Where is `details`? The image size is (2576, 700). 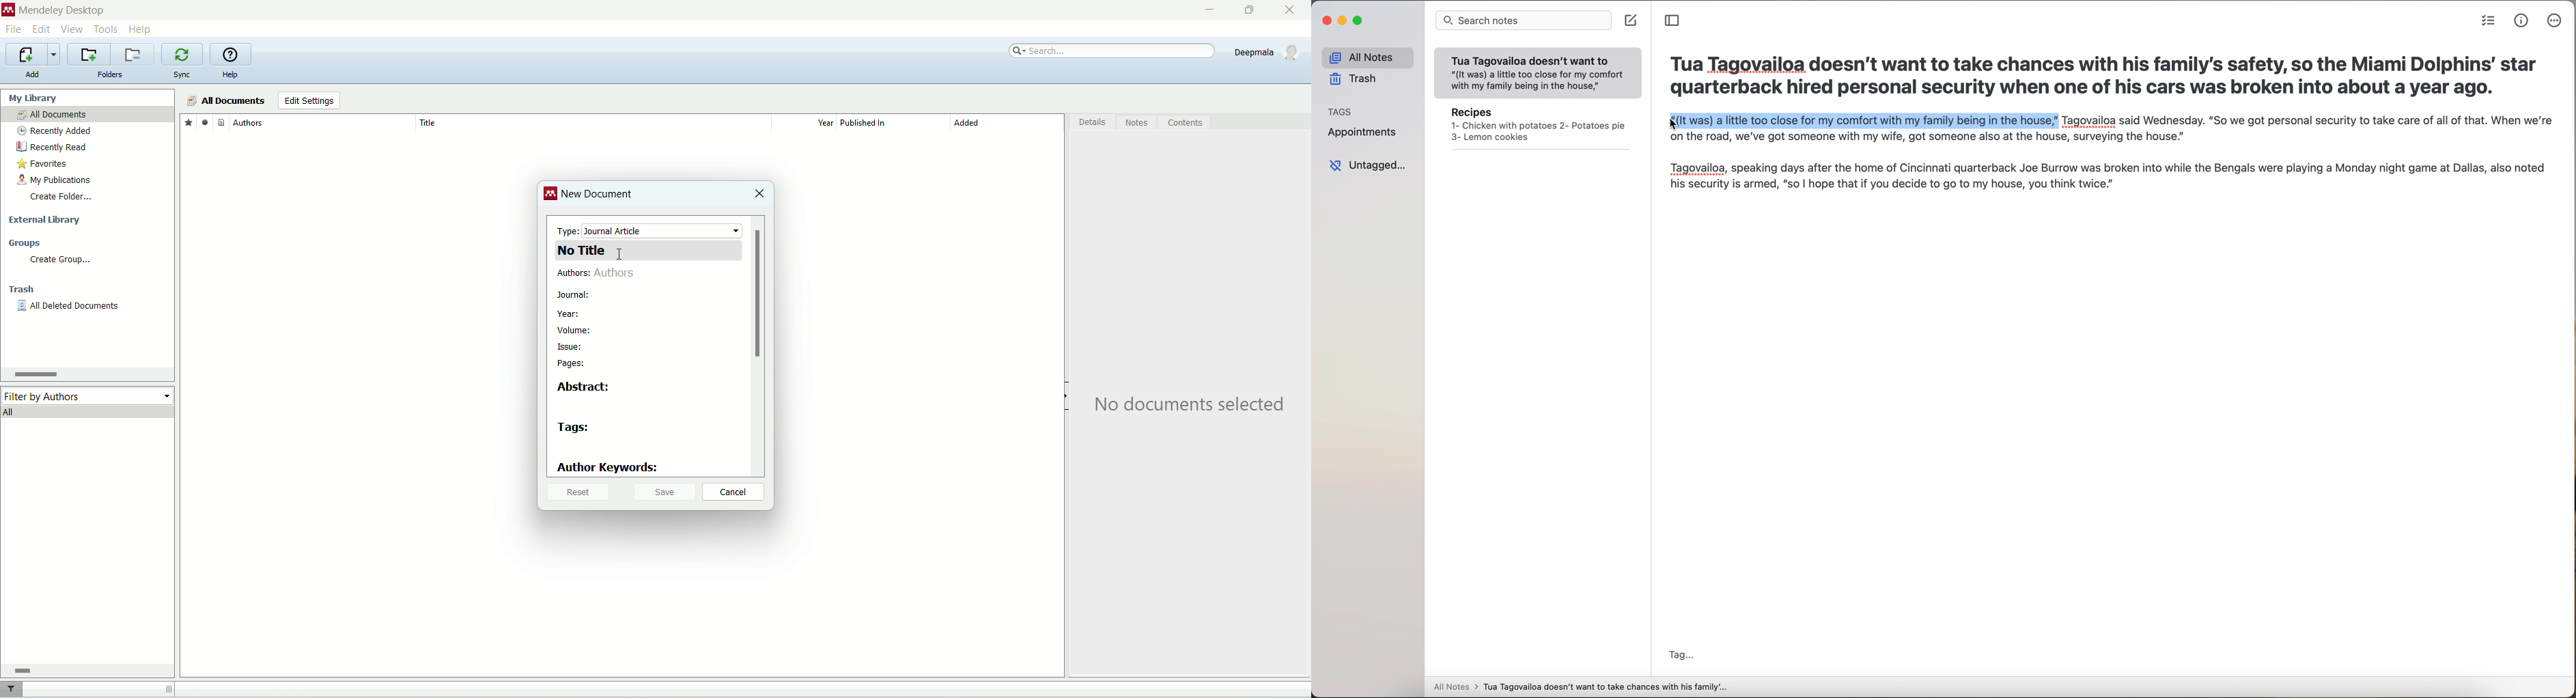 details is located at coordinates (1093, 124).